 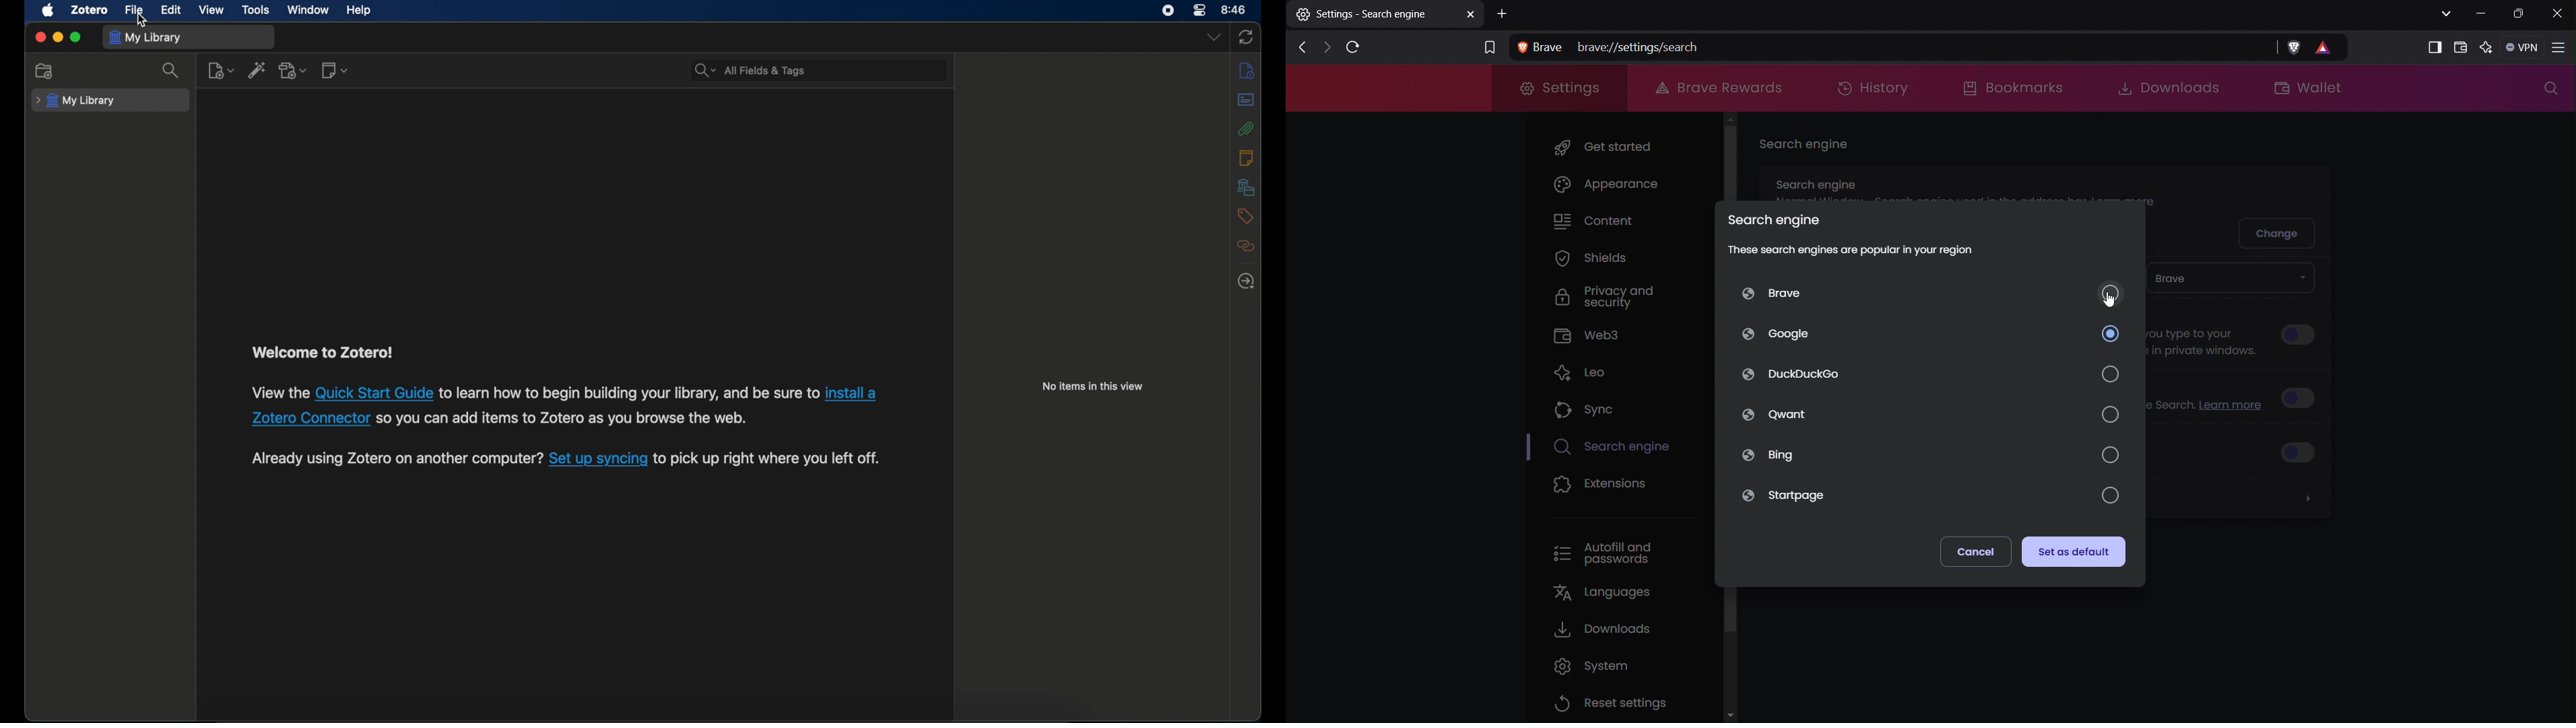 What do you see at coordinates (307, 9) in the screenshot?
I see `window` at bounding box center [307, 9].